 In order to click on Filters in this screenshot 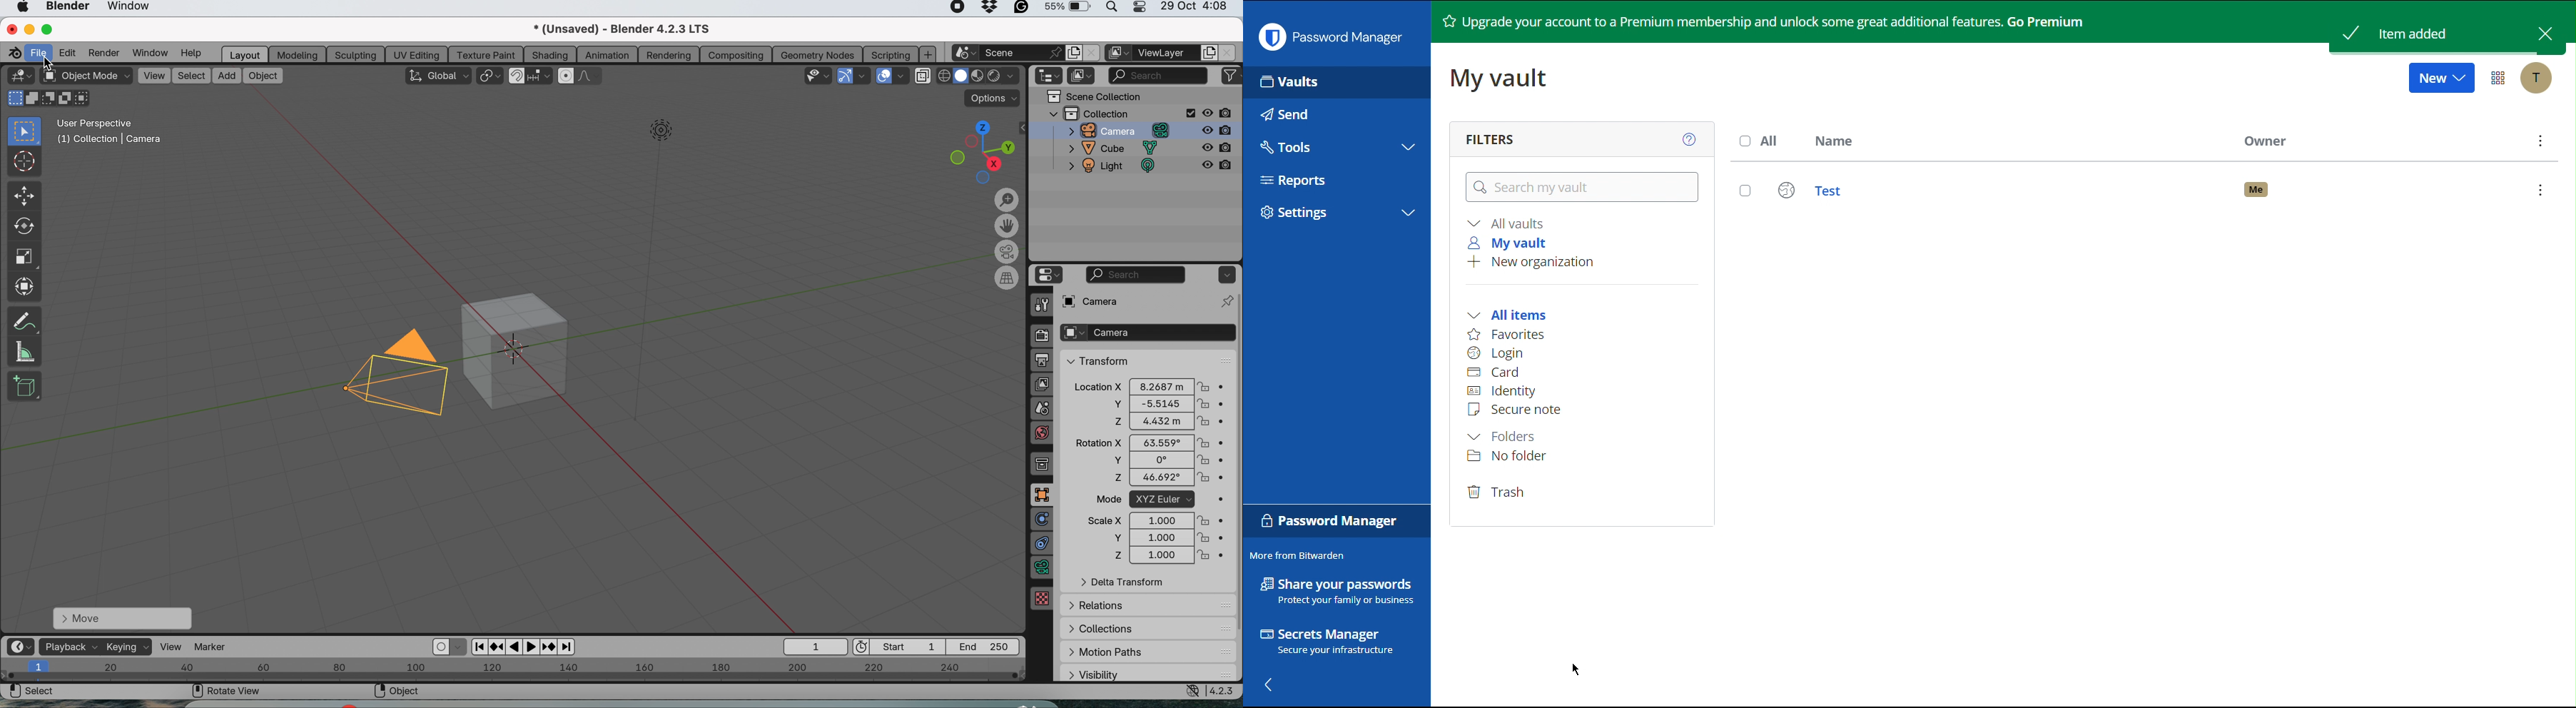, I will do `click(1494, 138)`.